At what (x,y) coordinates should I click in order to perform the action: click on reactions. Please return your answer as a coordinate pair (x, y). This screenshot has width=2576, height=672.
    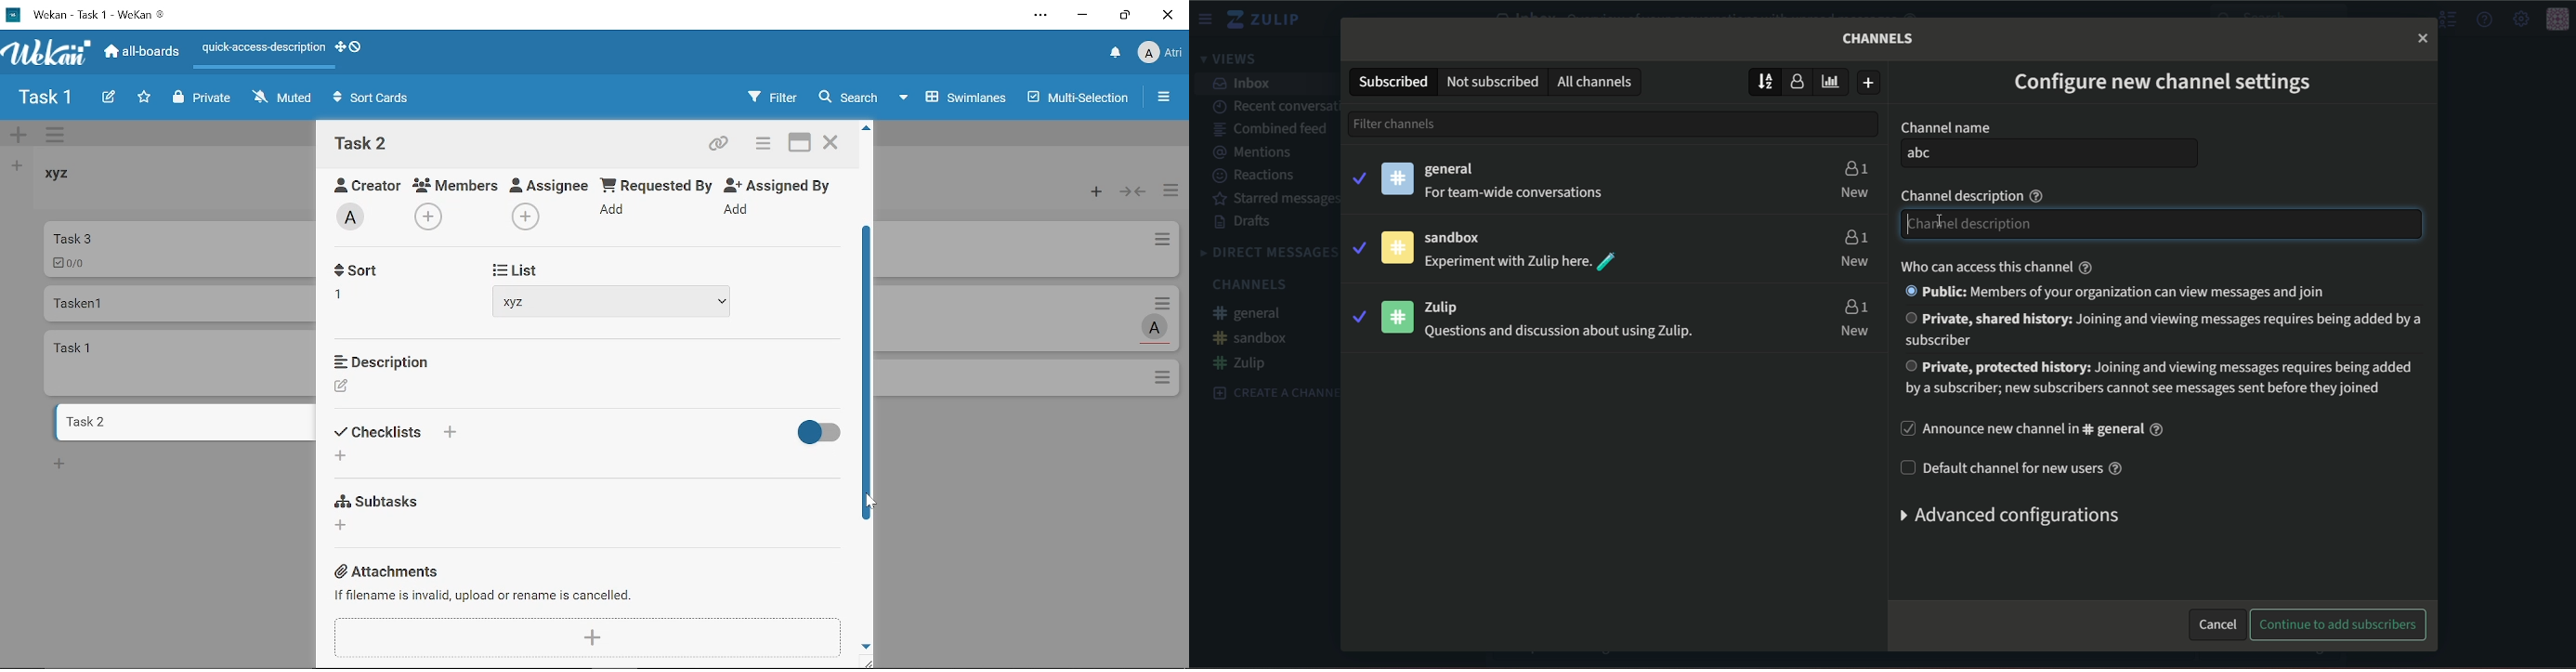
    Looking at the image, I should click on (1256, 176).